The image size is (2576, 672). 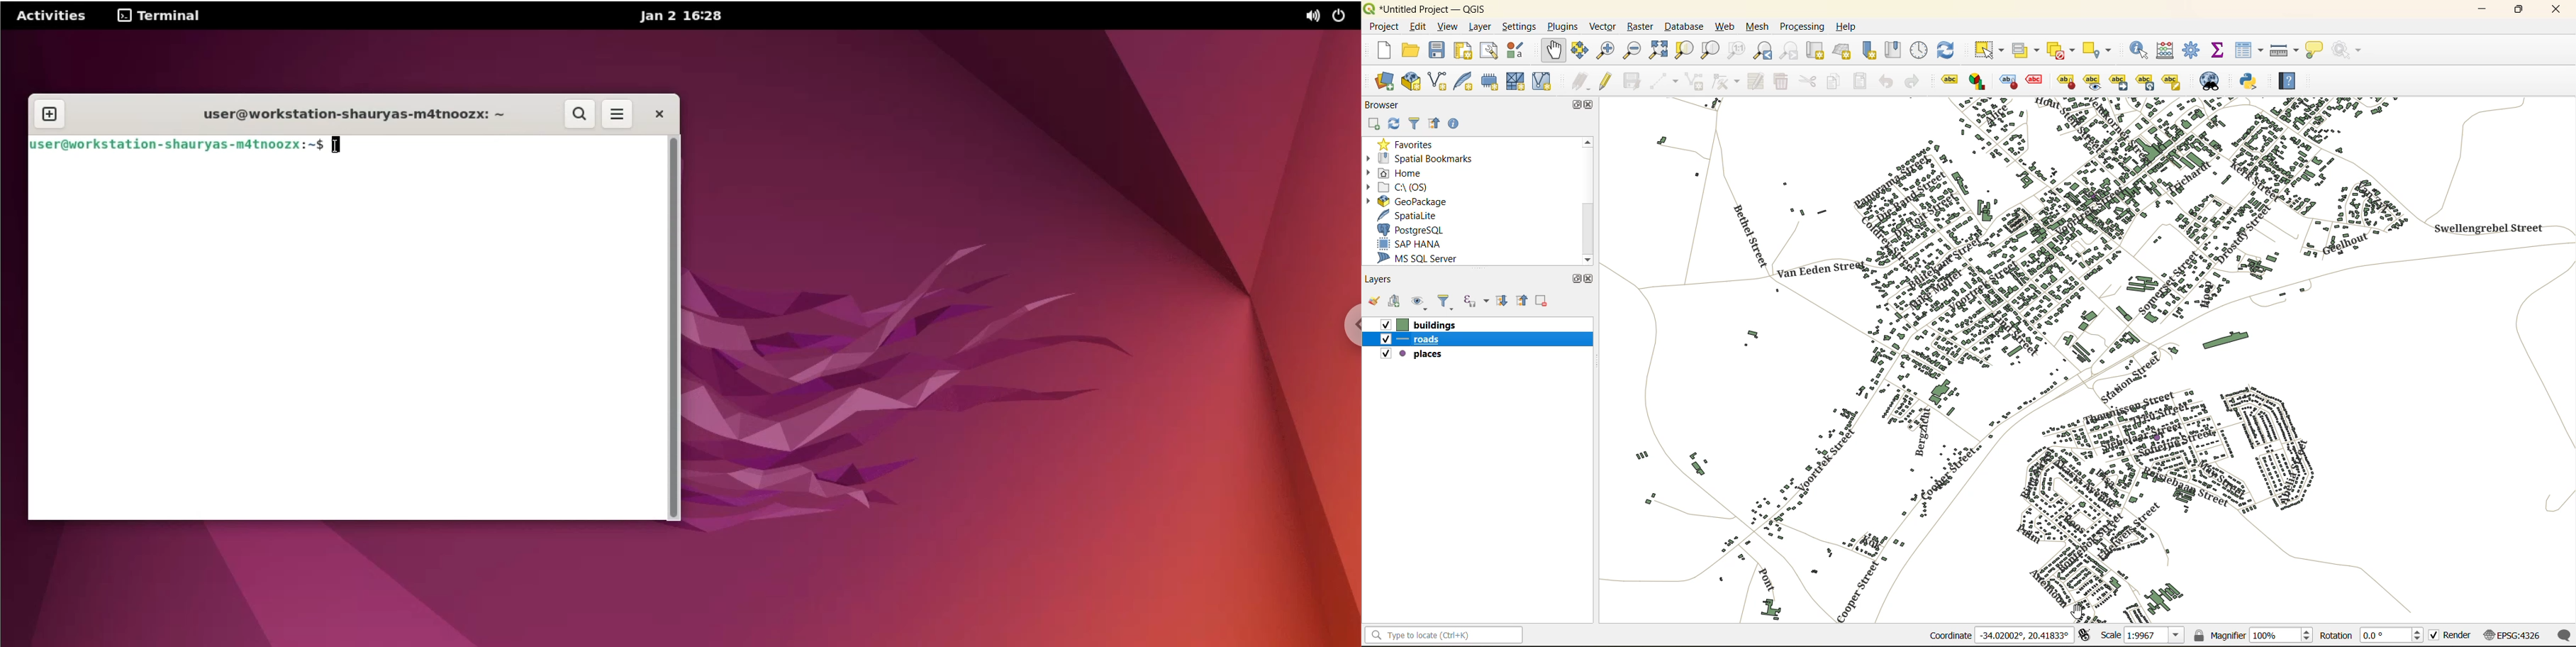 I want to click on new mesh layer, so click(x=1514, y=82).